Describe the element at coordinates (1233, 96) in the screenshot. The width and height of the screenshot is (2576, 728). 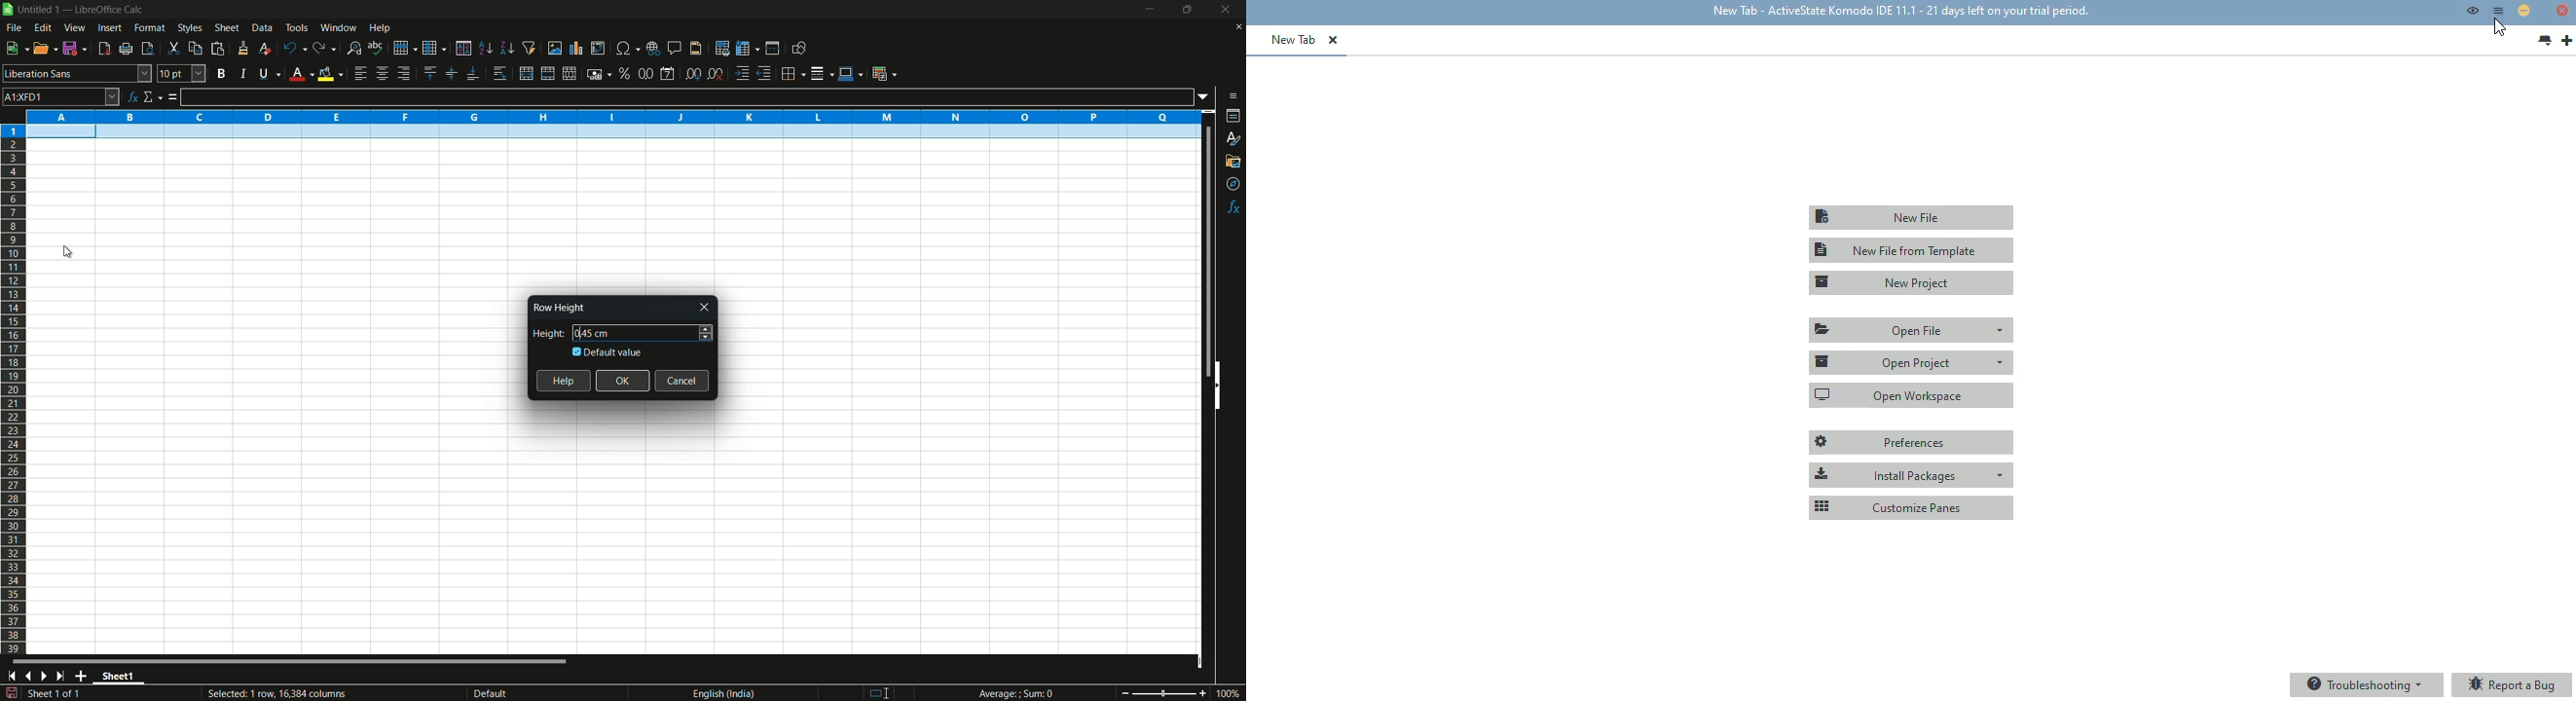
I see `sidebar settings` at that location.